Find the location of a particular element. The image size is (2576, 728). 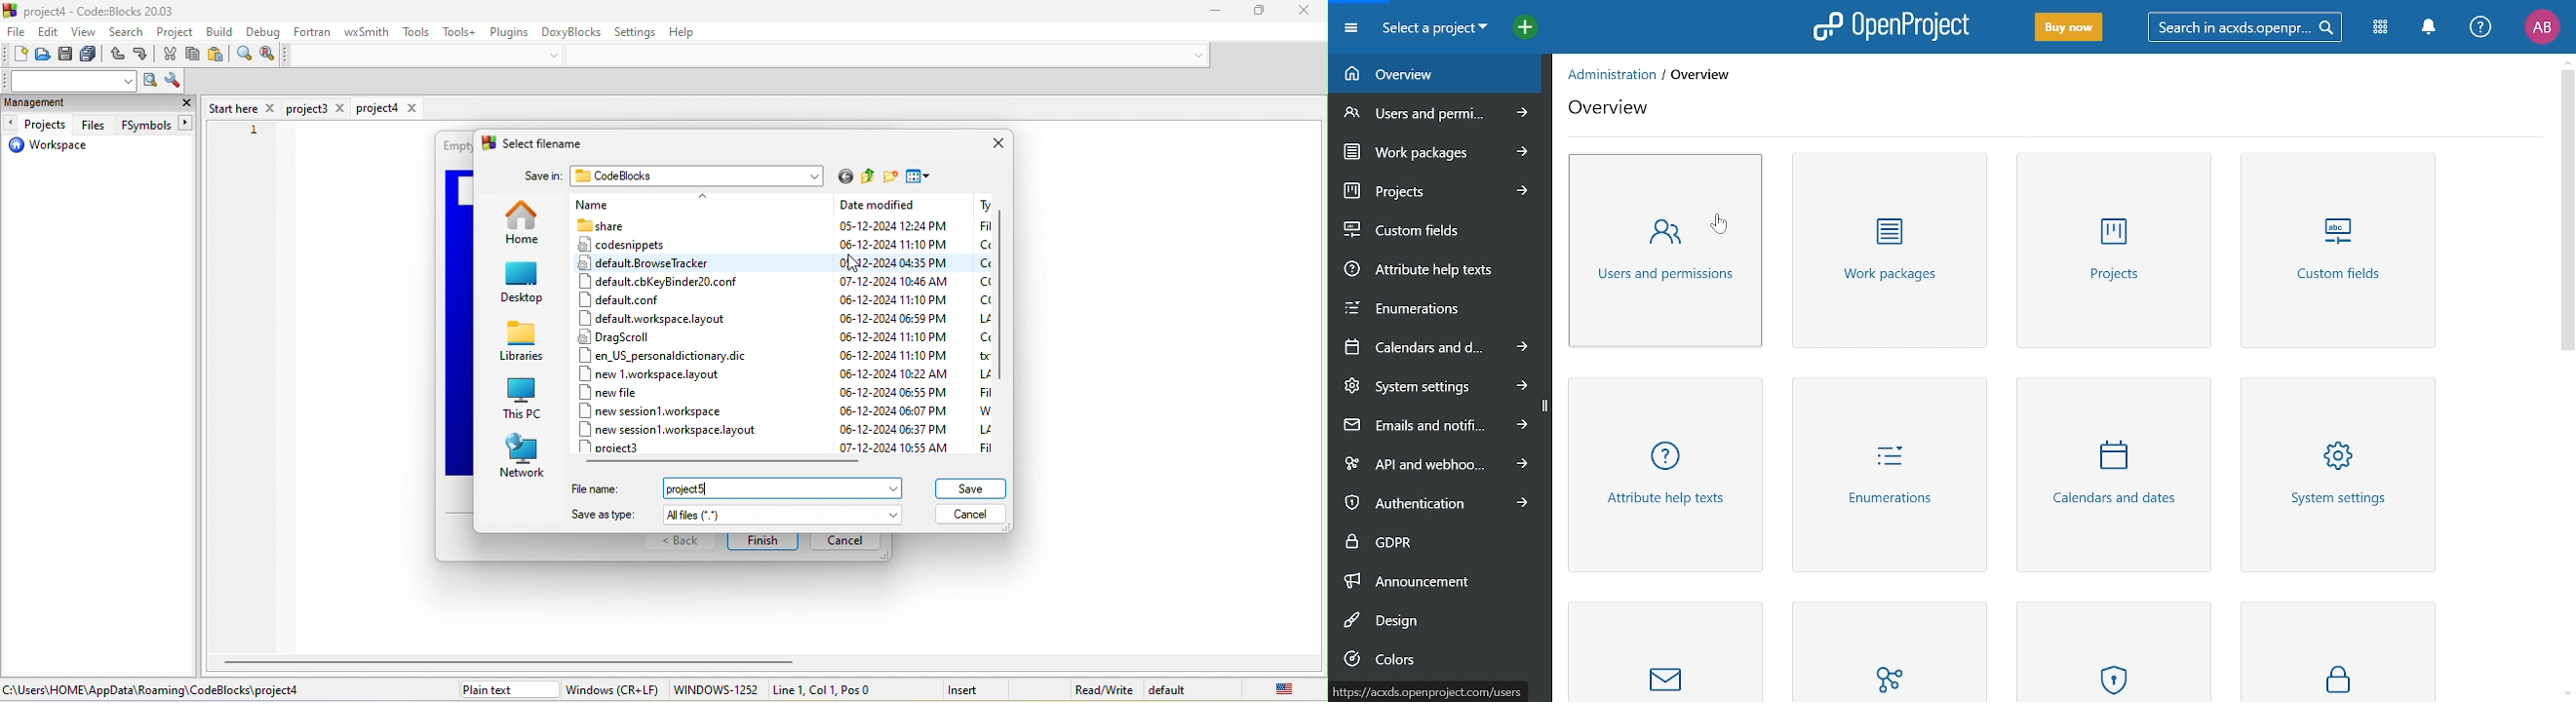

down is located at coordinates (558, 54).